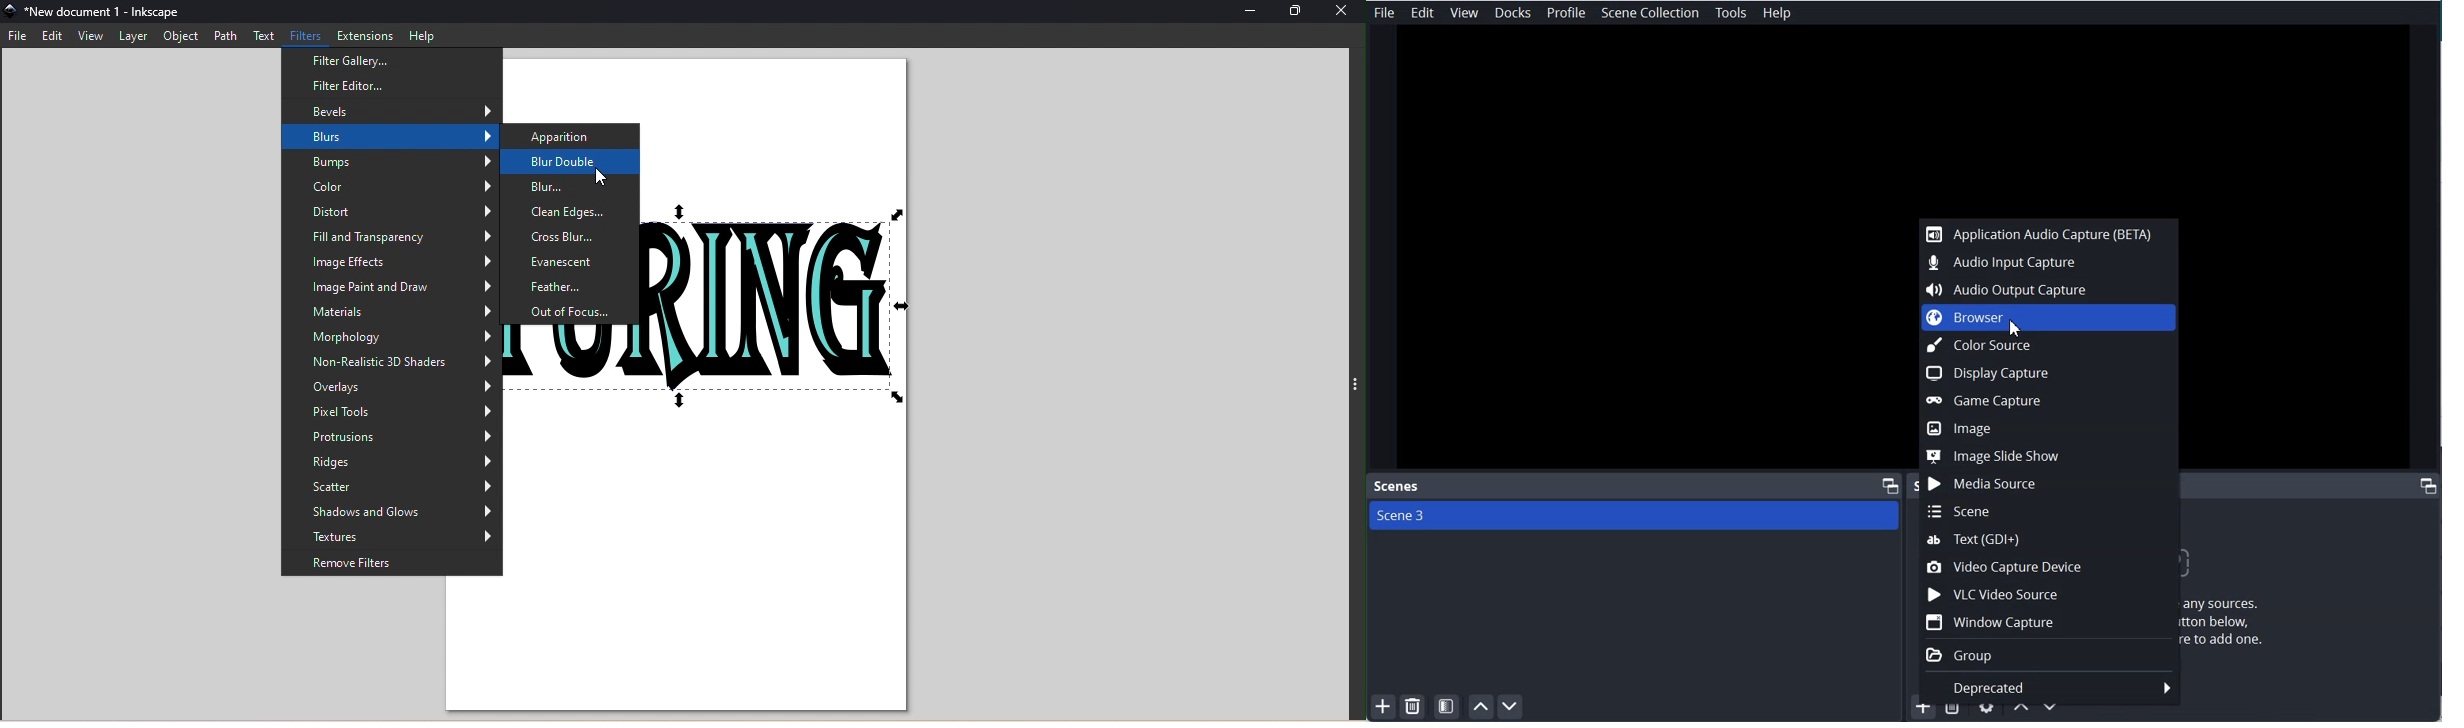 The width and height of the screenshot is (2464, 728). Describe the element at coordinates (1464, 13) in the screenshot. I see `View` at that location.